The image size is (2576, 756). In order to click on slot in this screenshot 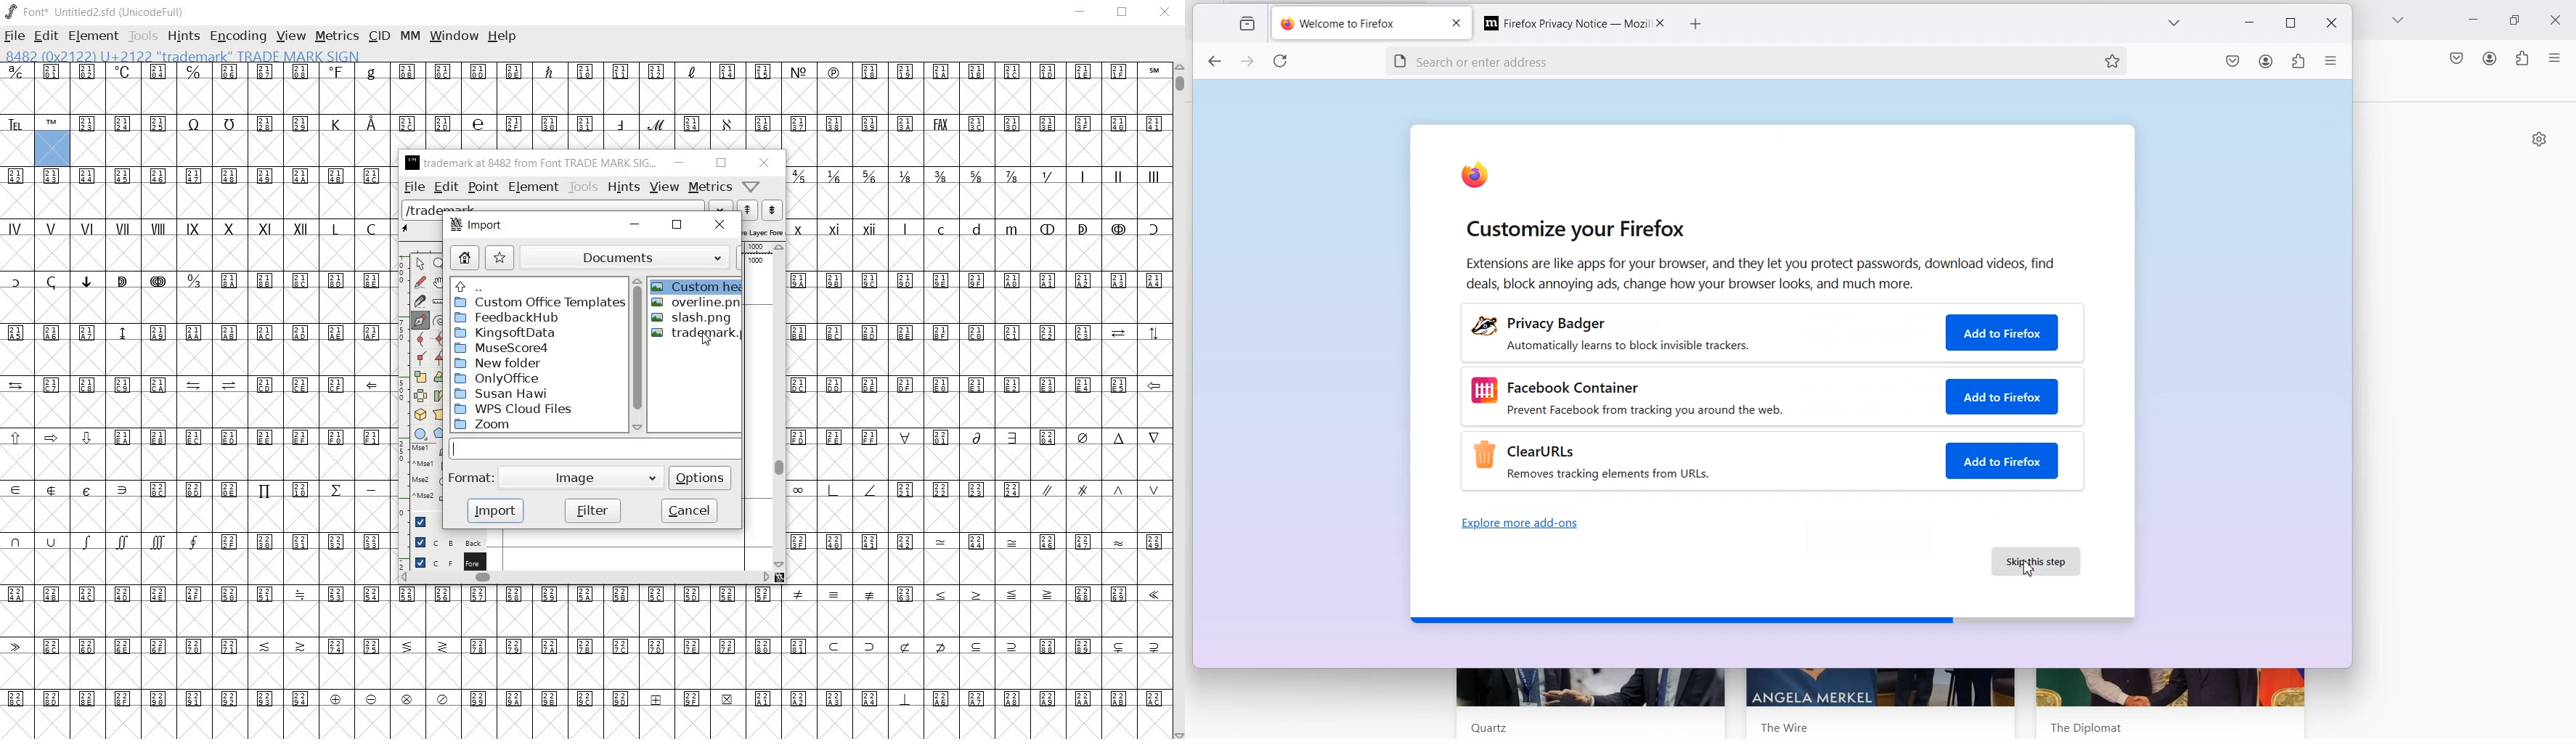, I will do `click(584, 723)`.